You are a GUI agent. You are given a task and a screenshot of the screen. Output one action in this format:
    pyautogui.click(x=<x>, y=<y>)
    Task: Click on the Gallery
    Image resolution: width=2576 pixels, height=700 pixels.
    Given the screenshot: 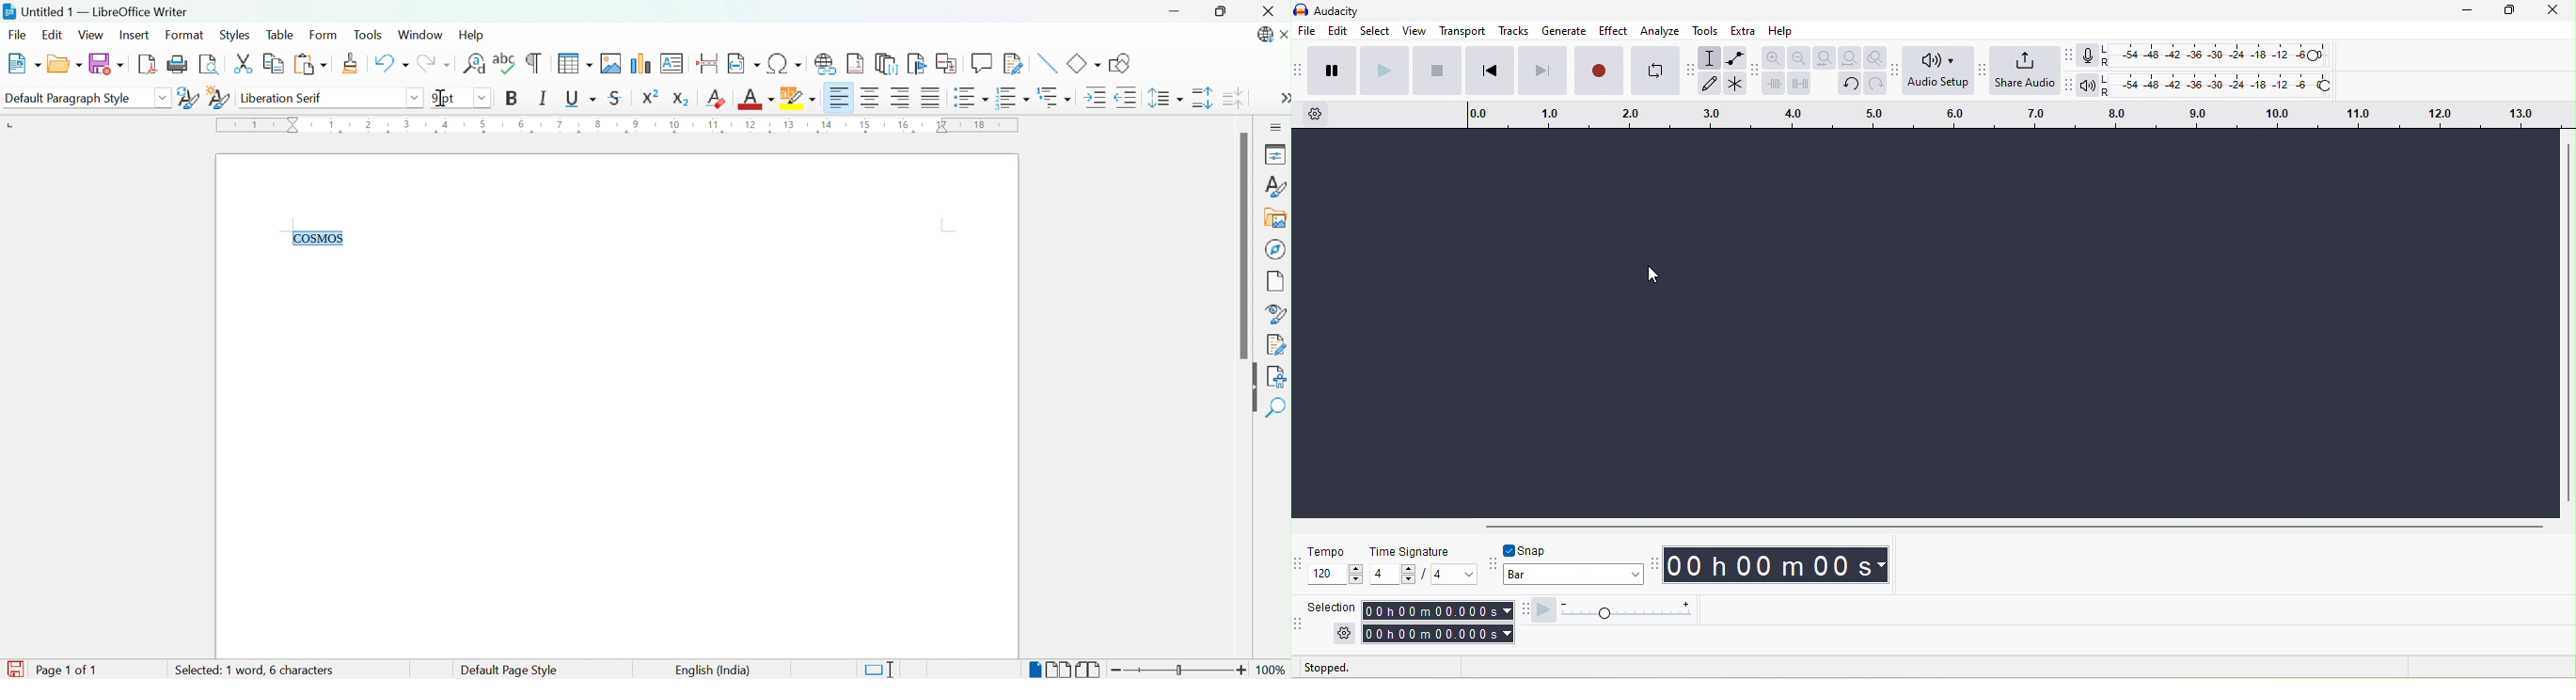 What is the action you would take?
    pyautogui.click(x=1275, y=220)
    